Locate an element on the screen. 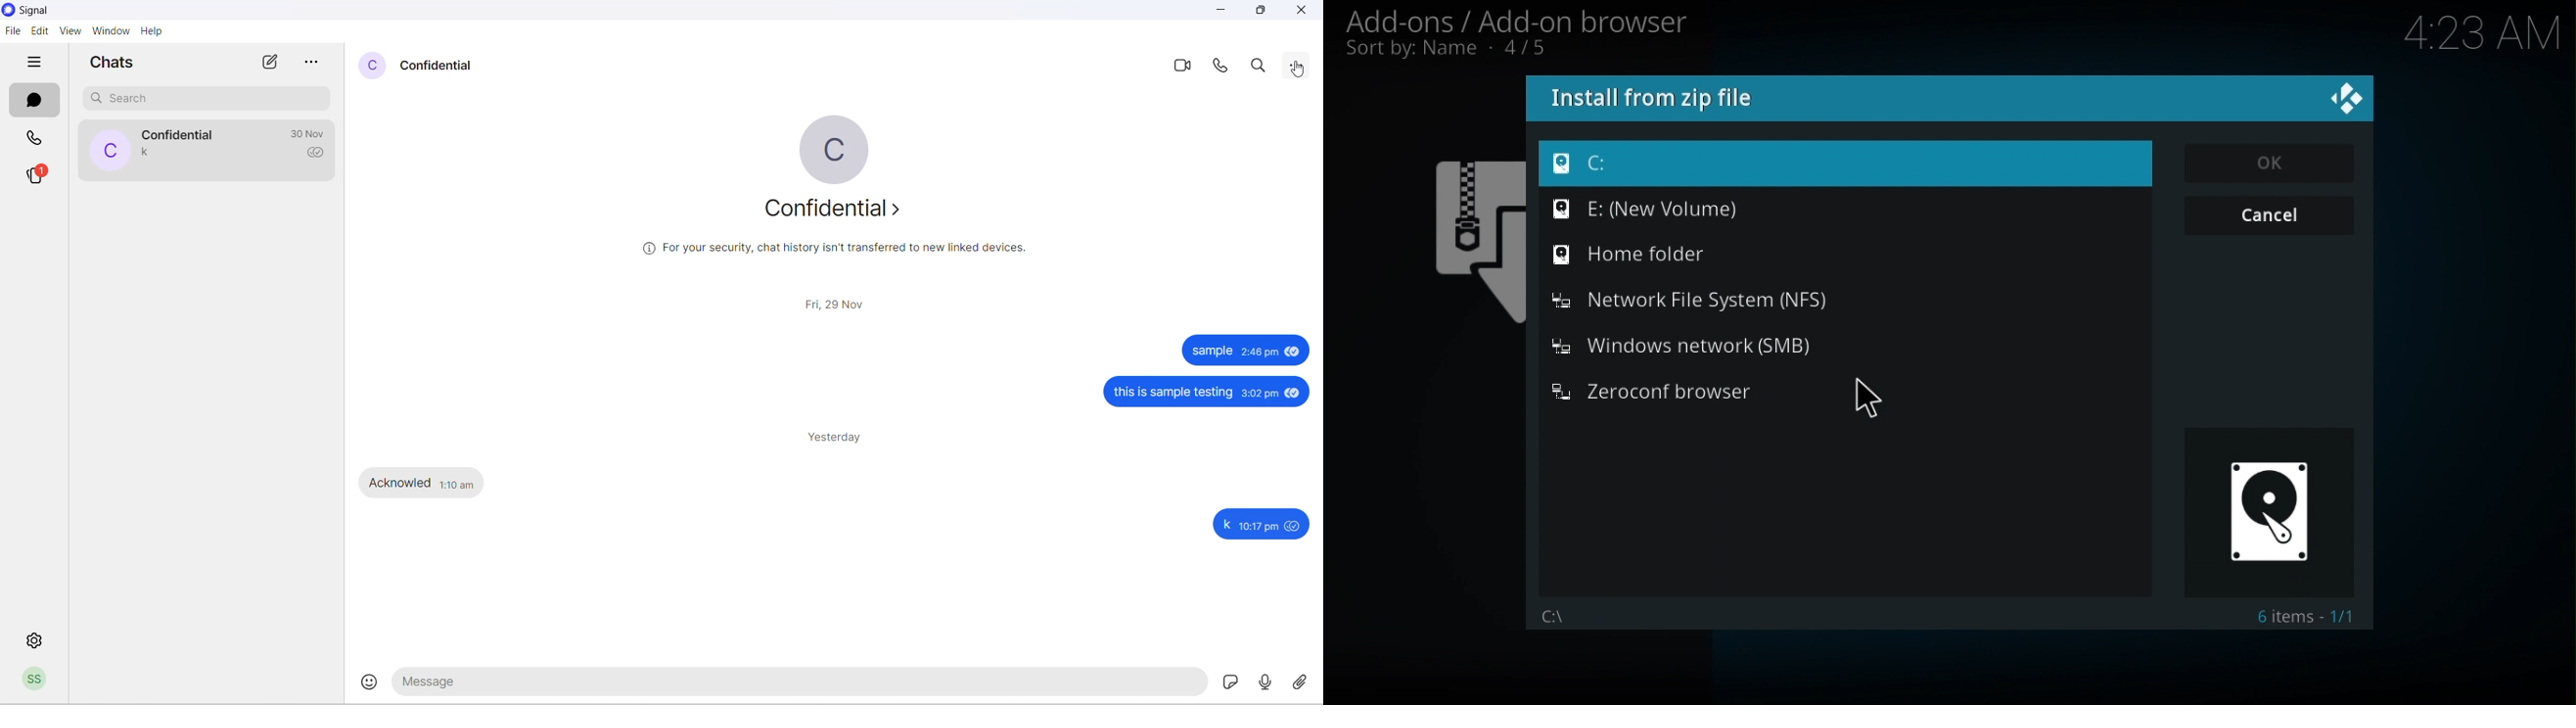 The width and height of the screenshot is (2576, 728). cursor is located at coordinates (1298, 67).